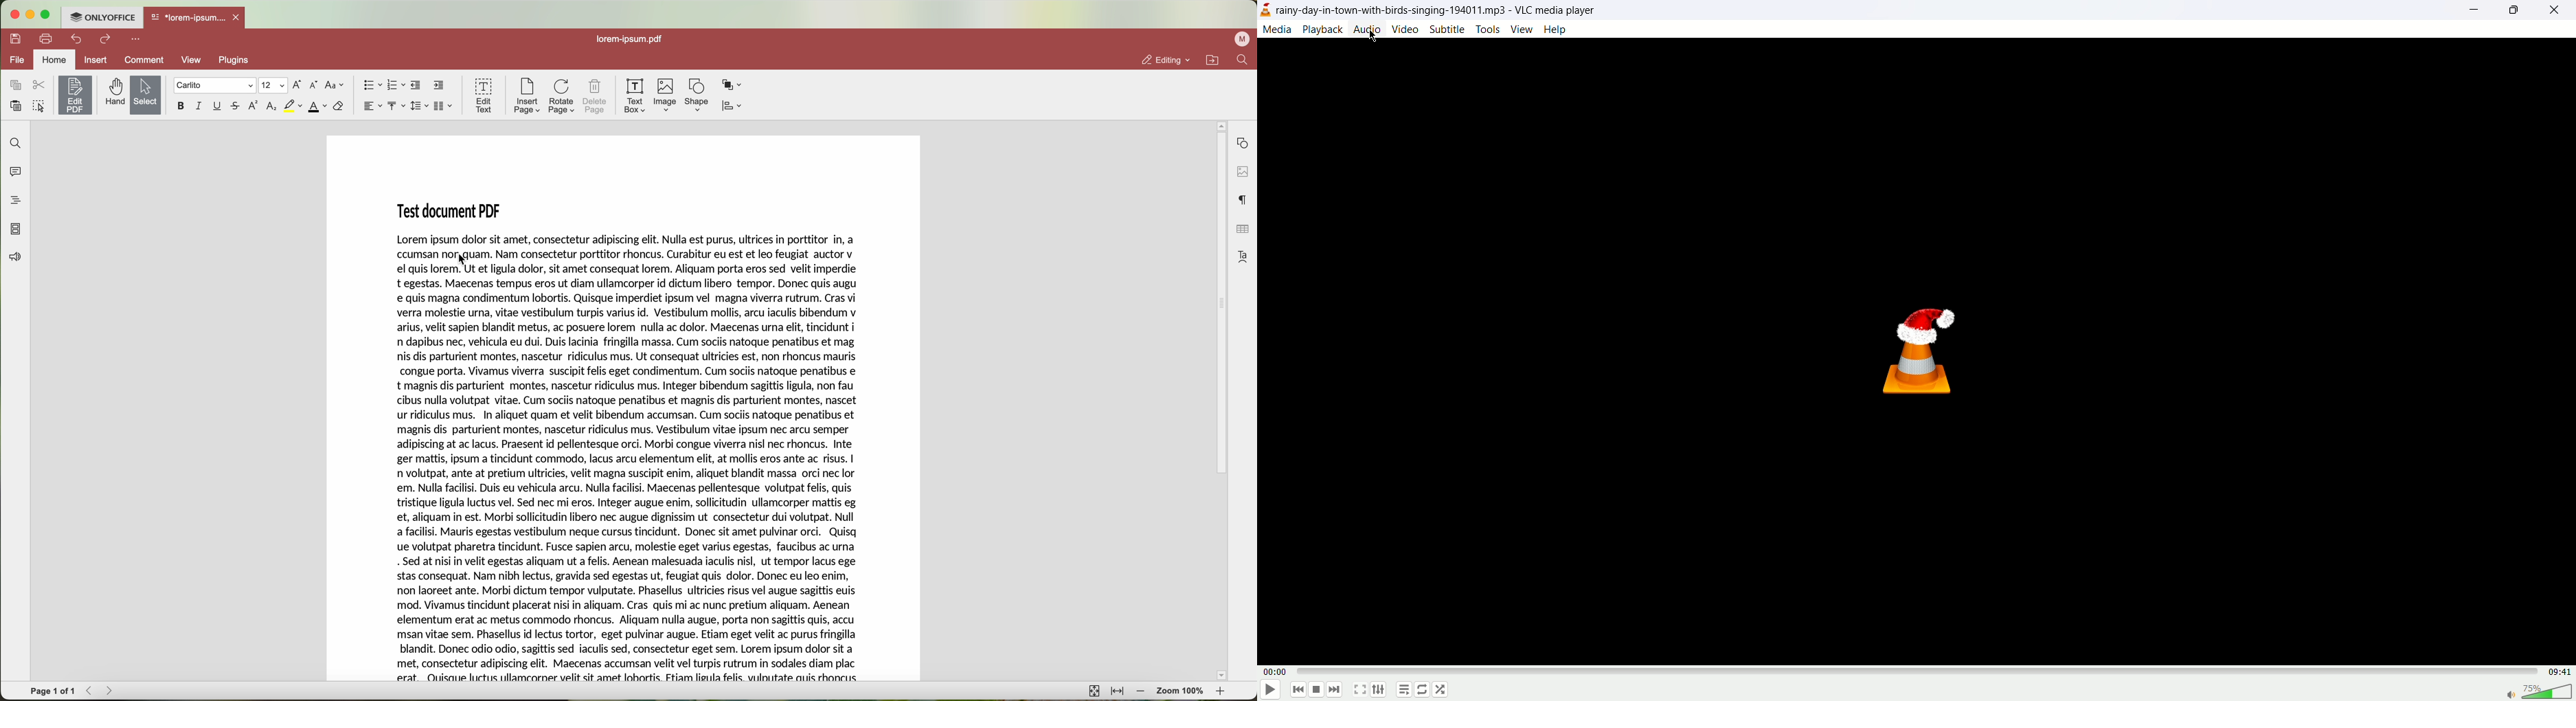 The height and width of the screenshot is (728, 2576). I want to click on video, so click(1405, 29).